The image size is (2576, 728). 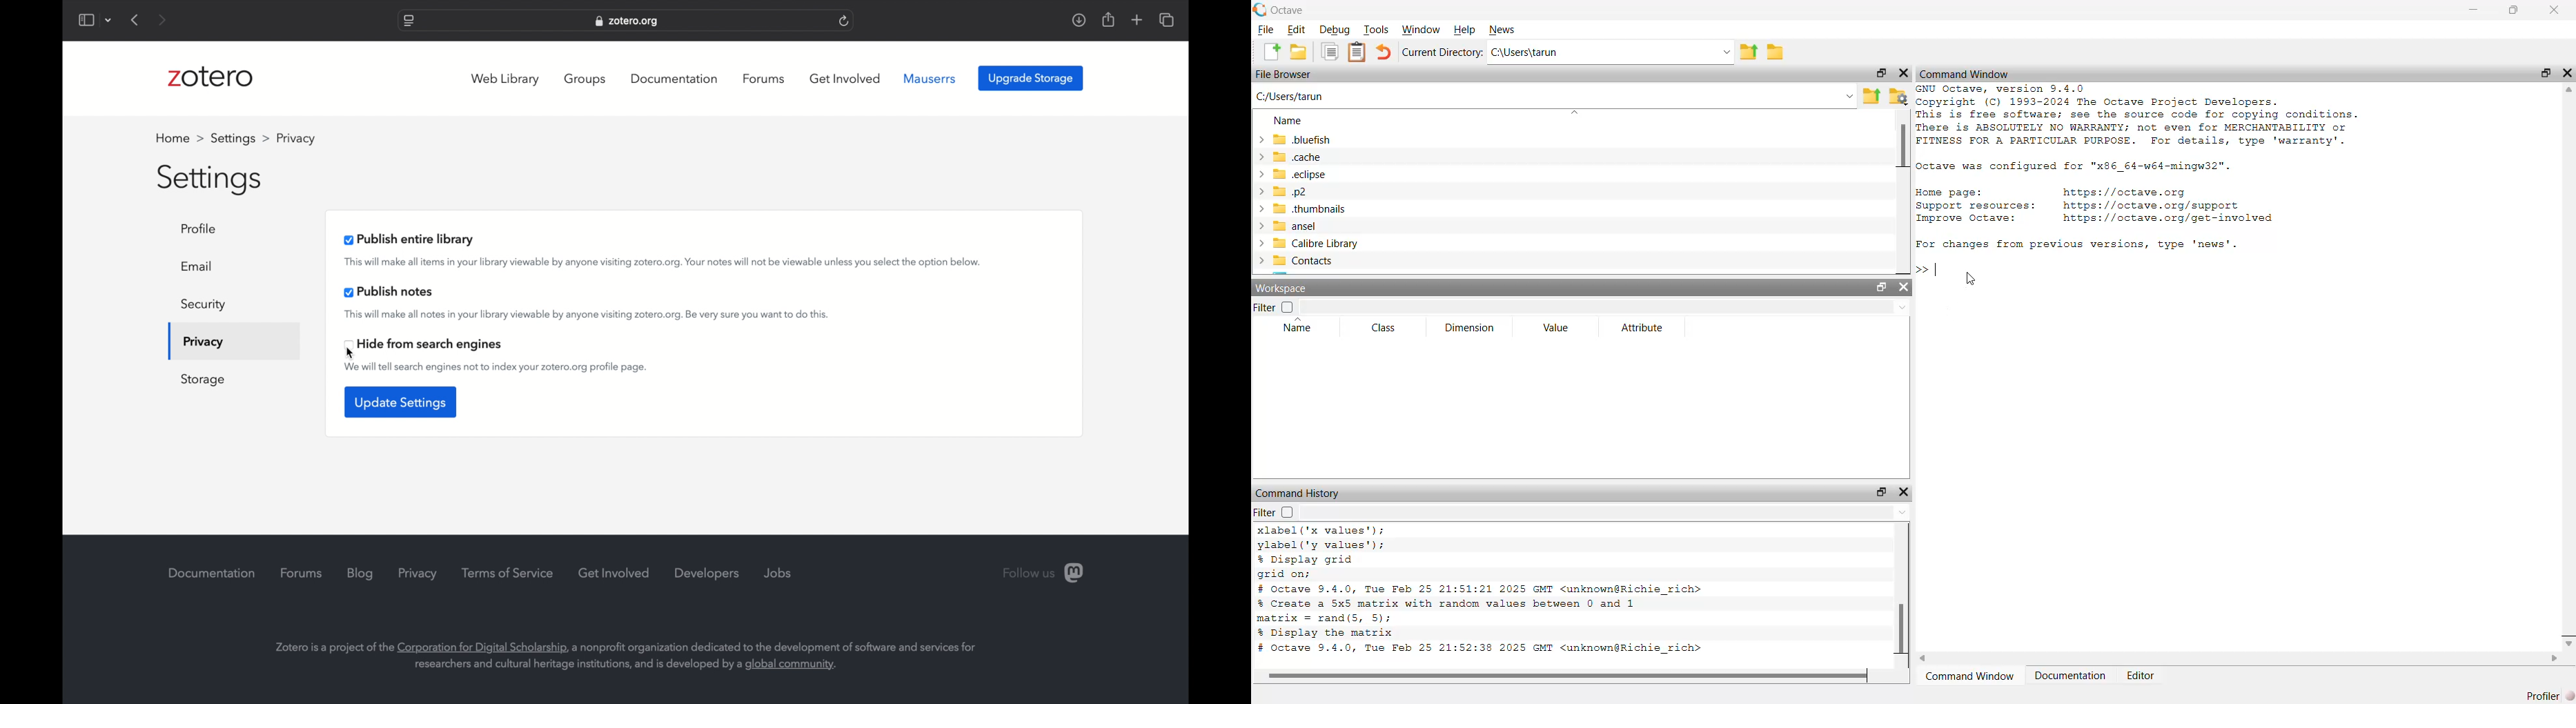 I want to click on save, so click(x=1298, y=51).